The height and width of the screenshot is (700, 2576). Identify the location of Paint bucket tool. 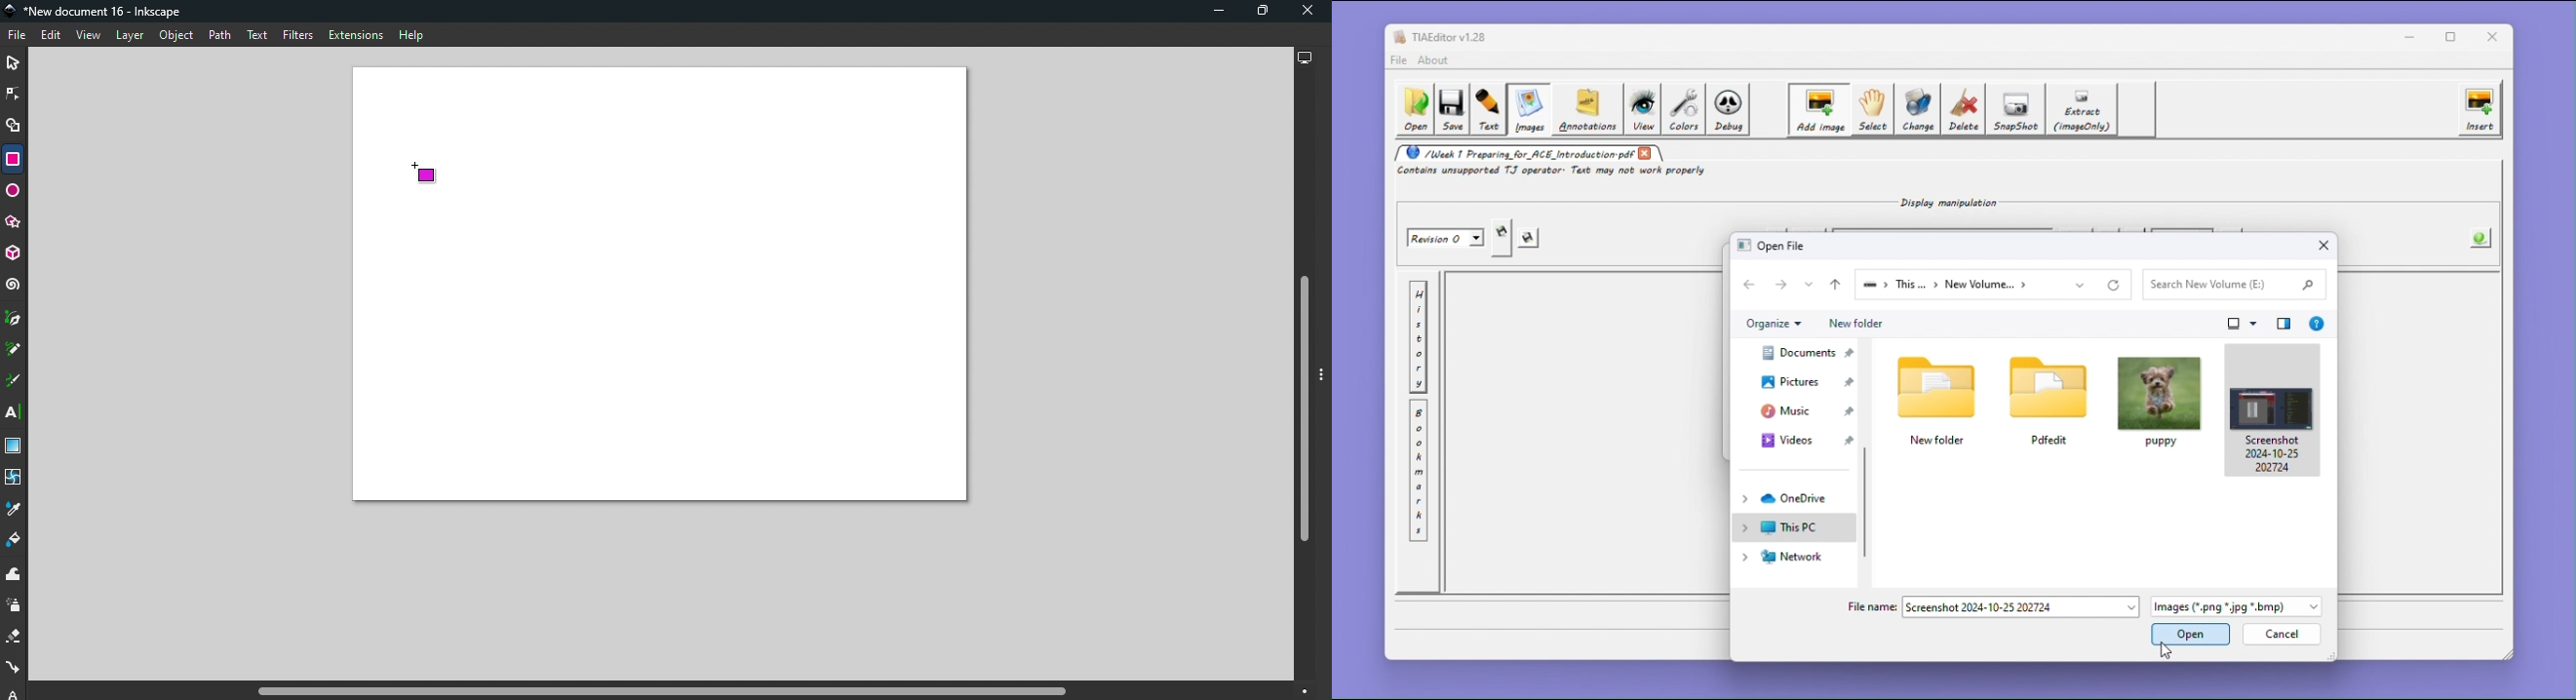
(15, 542).